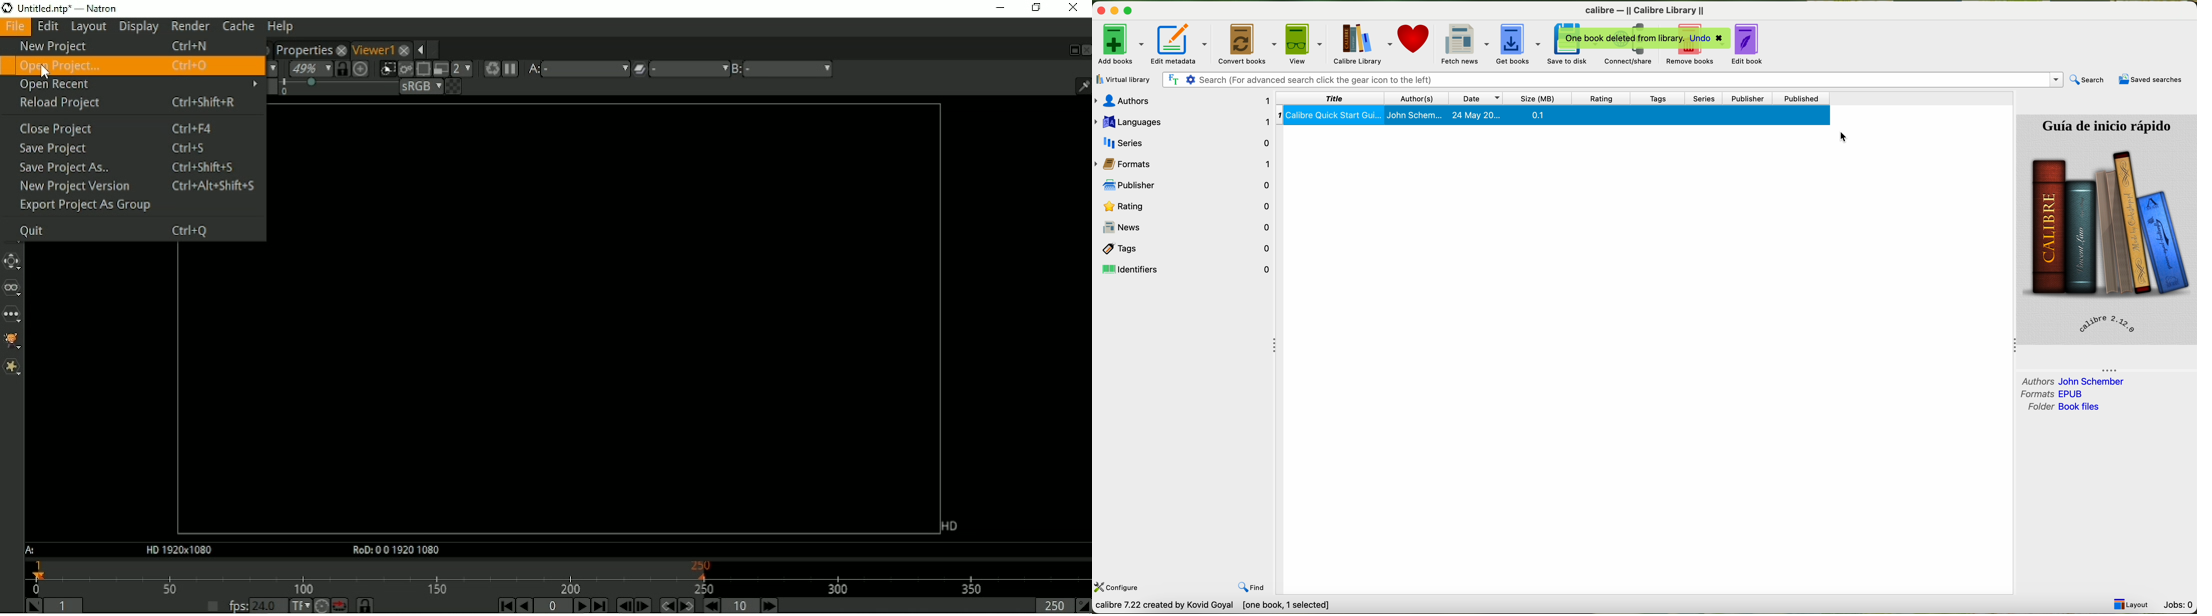  I want to click on author(s), so click(1417, 98).